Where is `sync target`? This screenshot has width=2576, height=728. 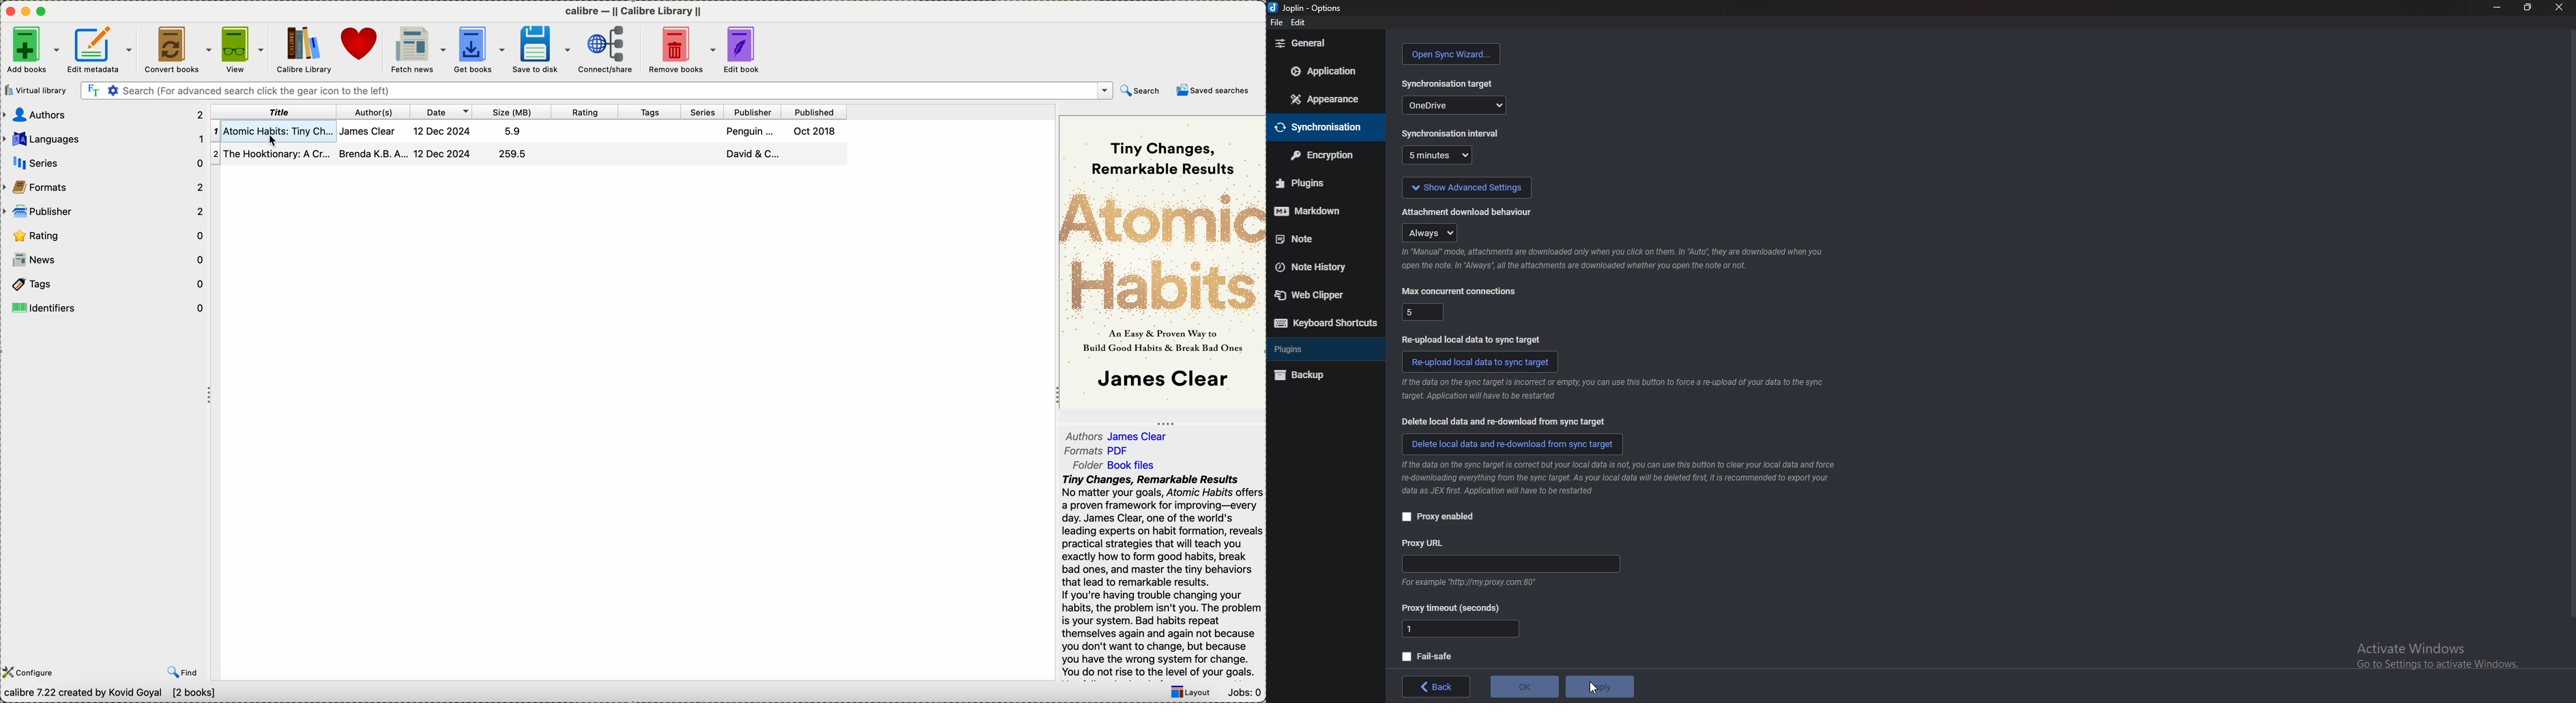 sync target is located at coordinates (1448, 83).